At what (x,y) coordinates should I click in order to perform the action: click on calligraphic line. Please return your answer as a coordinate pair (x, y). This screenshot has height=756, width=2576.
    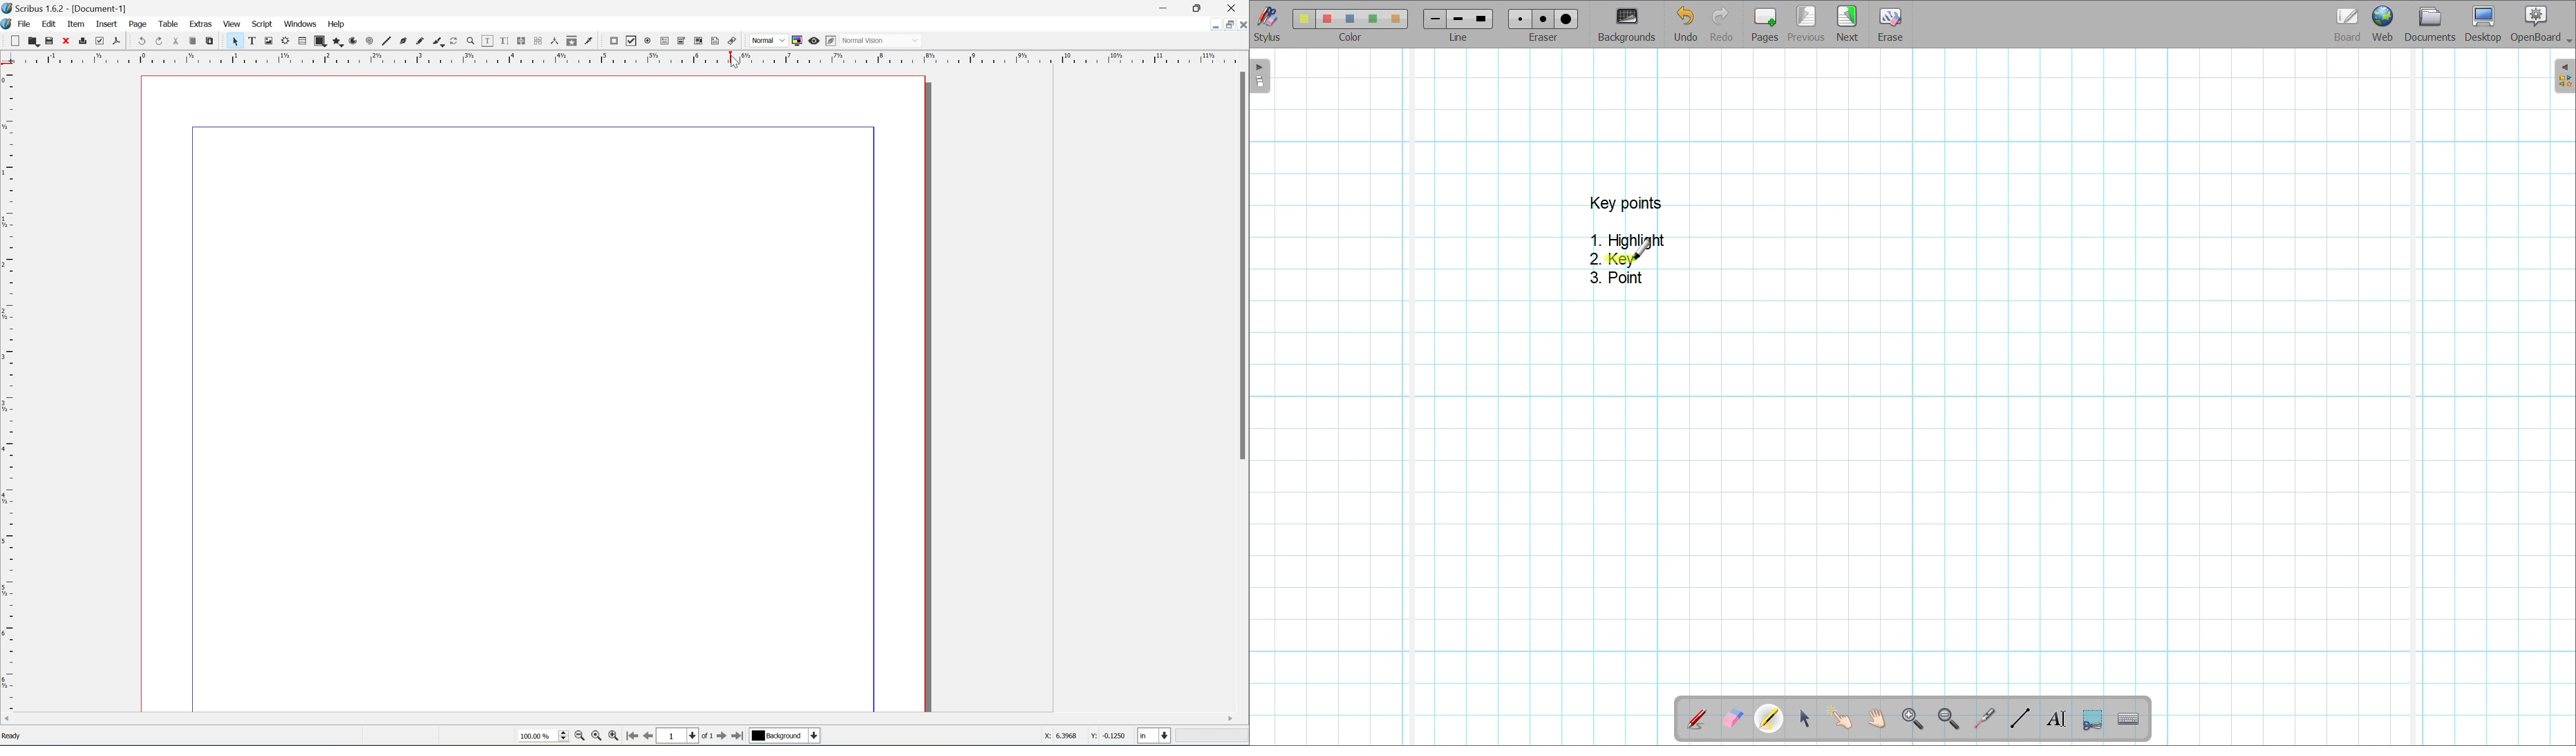
    Looking at the image, I should click on (439, 41).